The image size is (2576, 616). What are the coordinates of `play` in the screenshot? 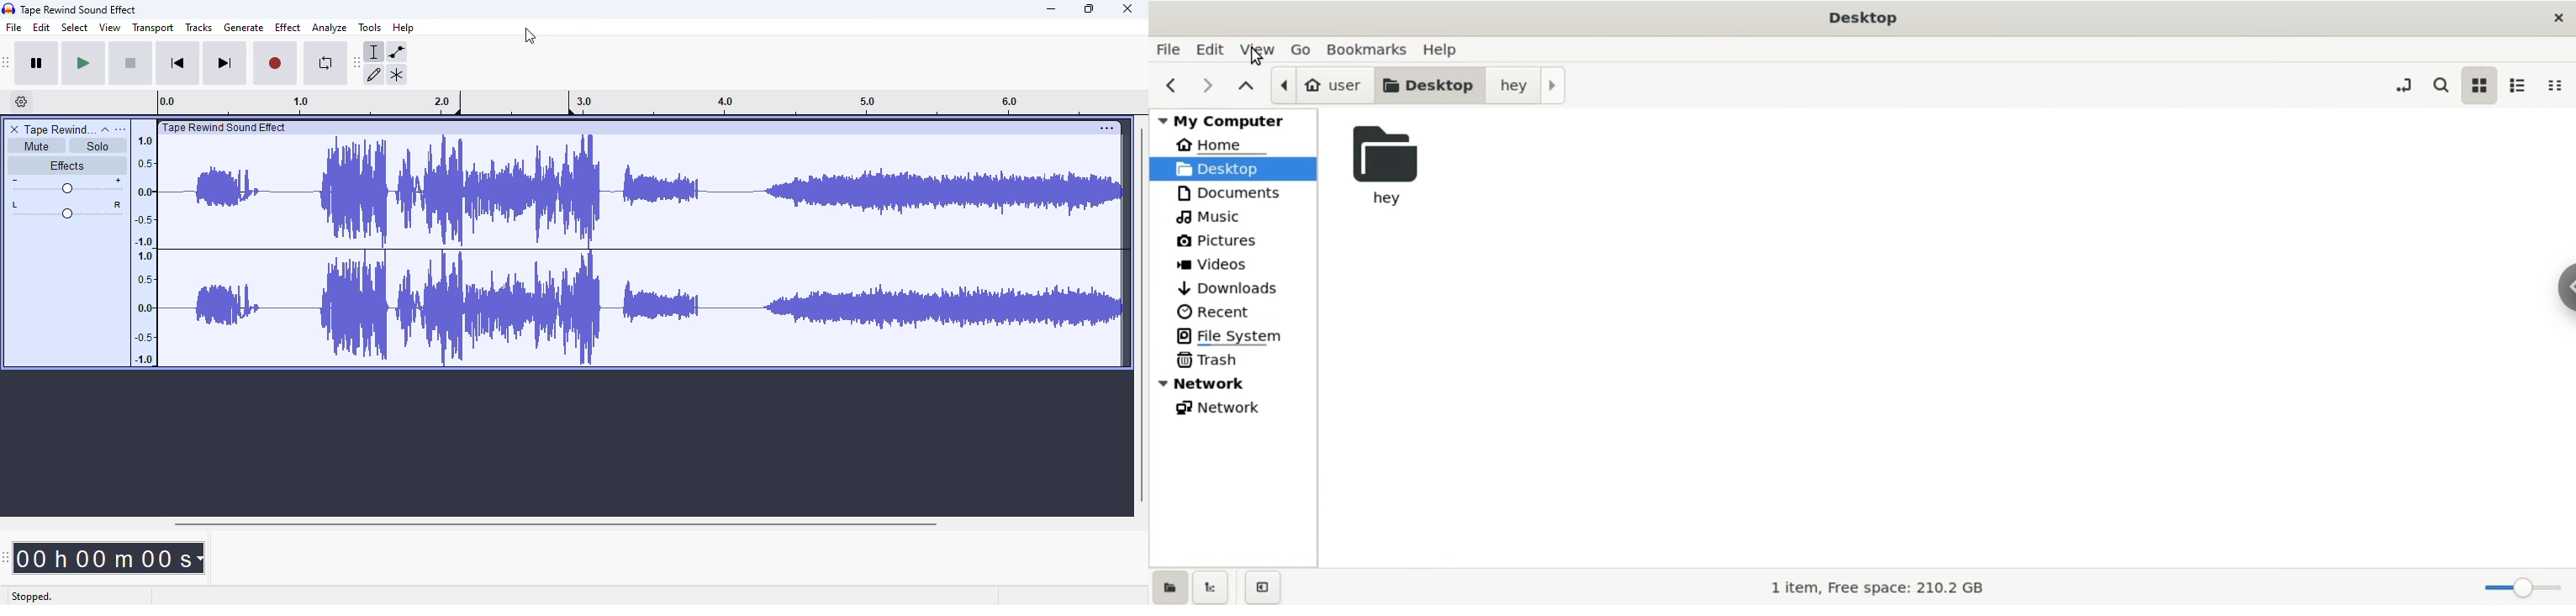 It's located at (85, 62).